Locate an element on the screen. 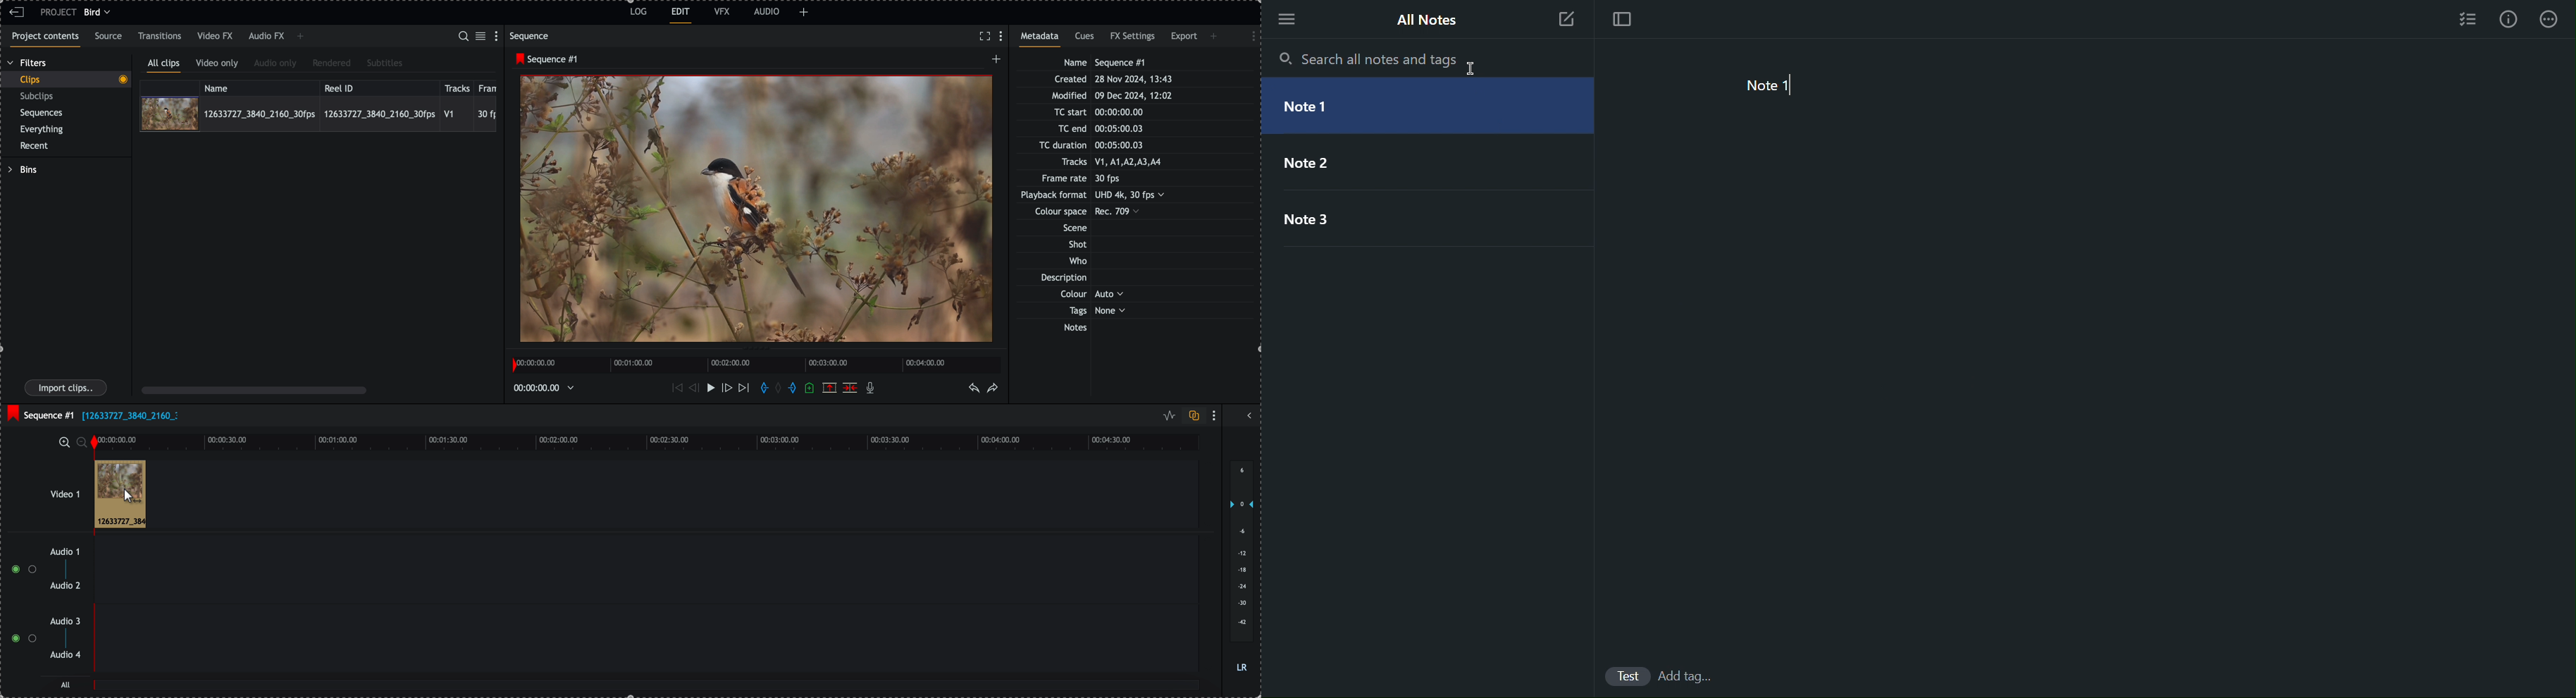 Image resolution: width=2576 pixels, height=700 pixels. show settings menu is located at coordinates (1004, 37).